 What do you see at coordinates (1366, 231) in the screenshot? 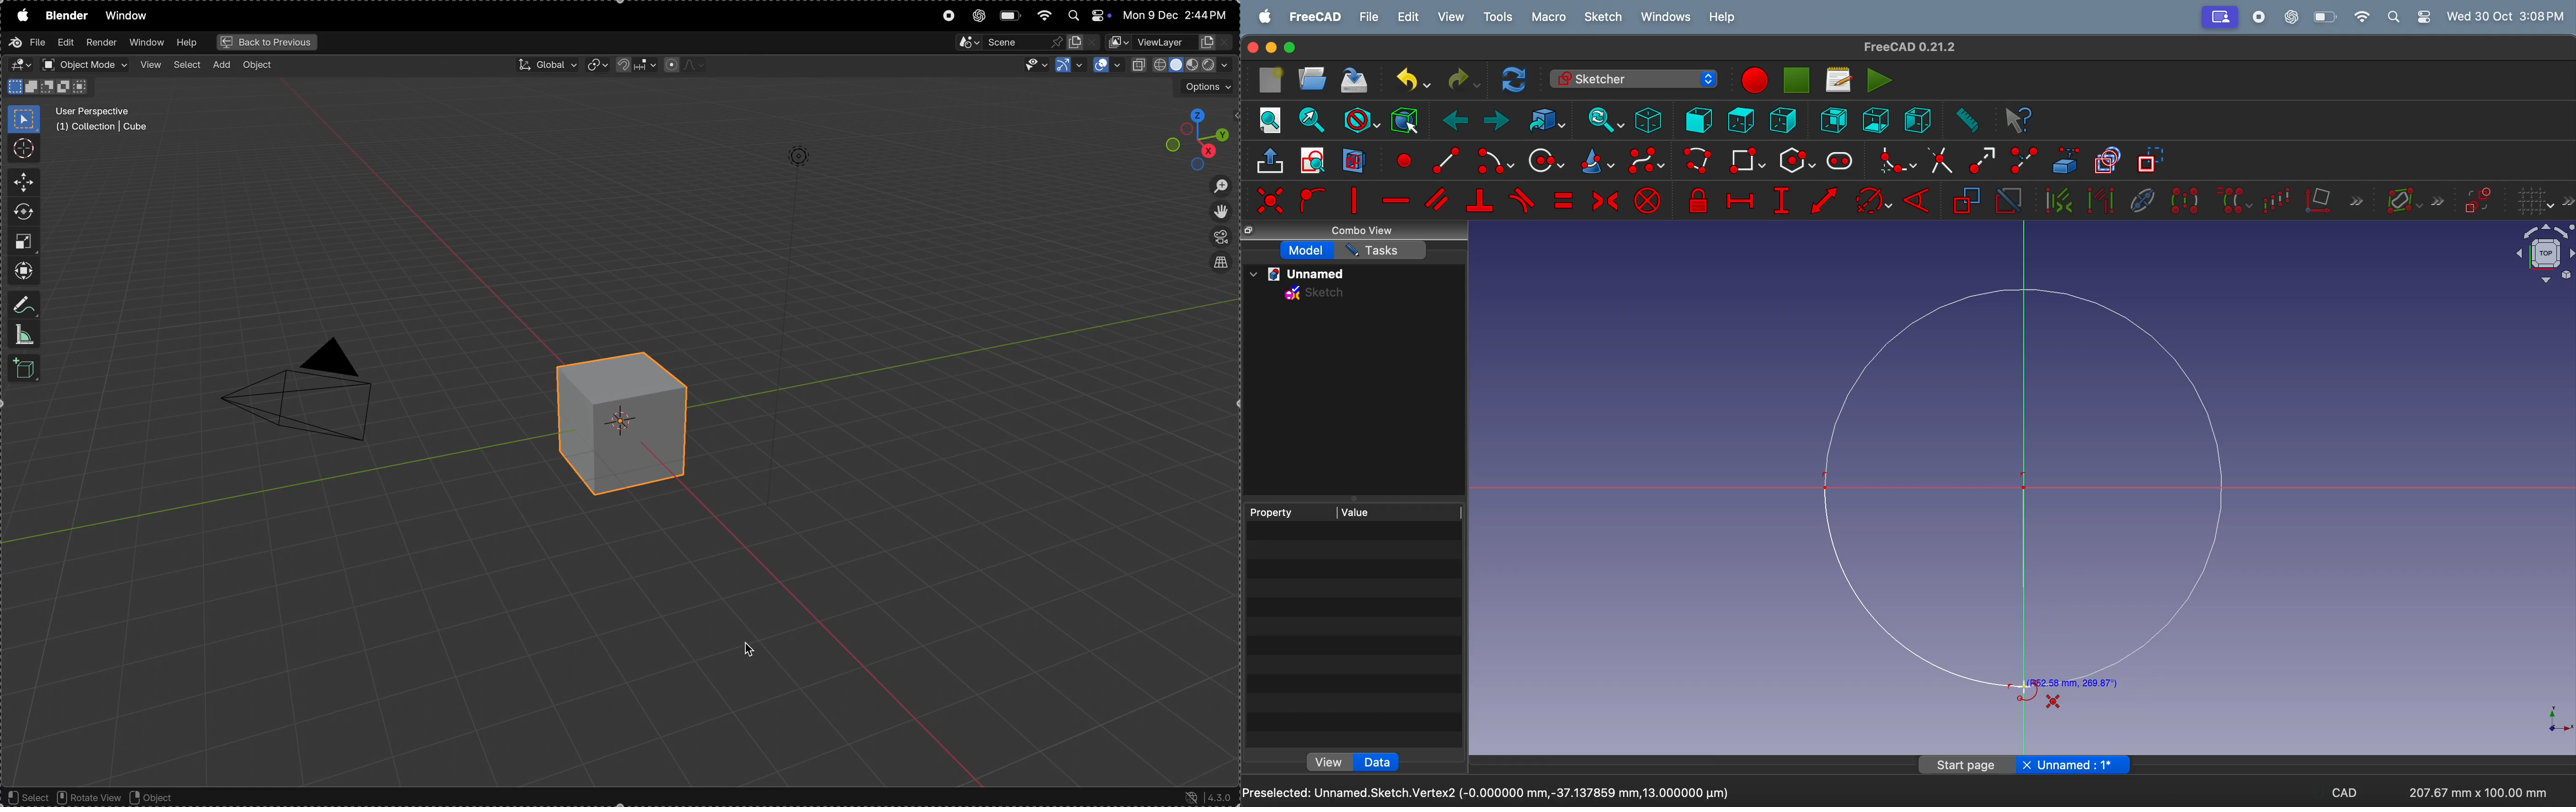
I see `combo view` at bounding box center [1366, 231].